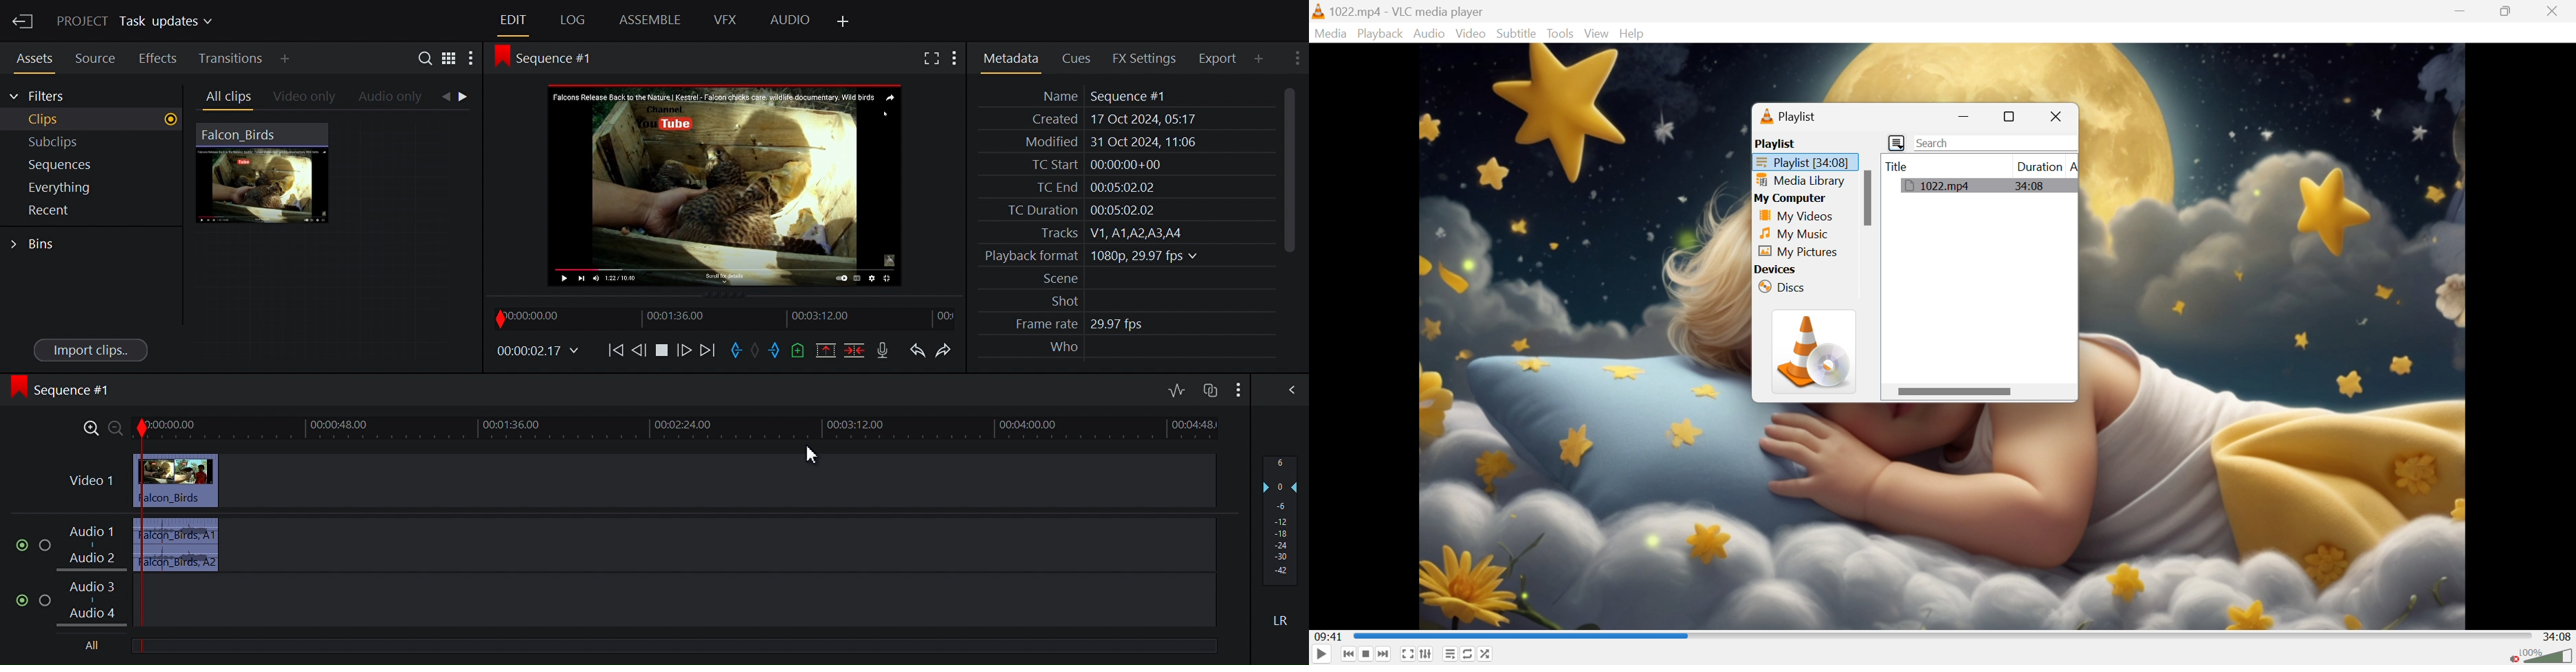  I want to click on Volume, so click(2550, 656).